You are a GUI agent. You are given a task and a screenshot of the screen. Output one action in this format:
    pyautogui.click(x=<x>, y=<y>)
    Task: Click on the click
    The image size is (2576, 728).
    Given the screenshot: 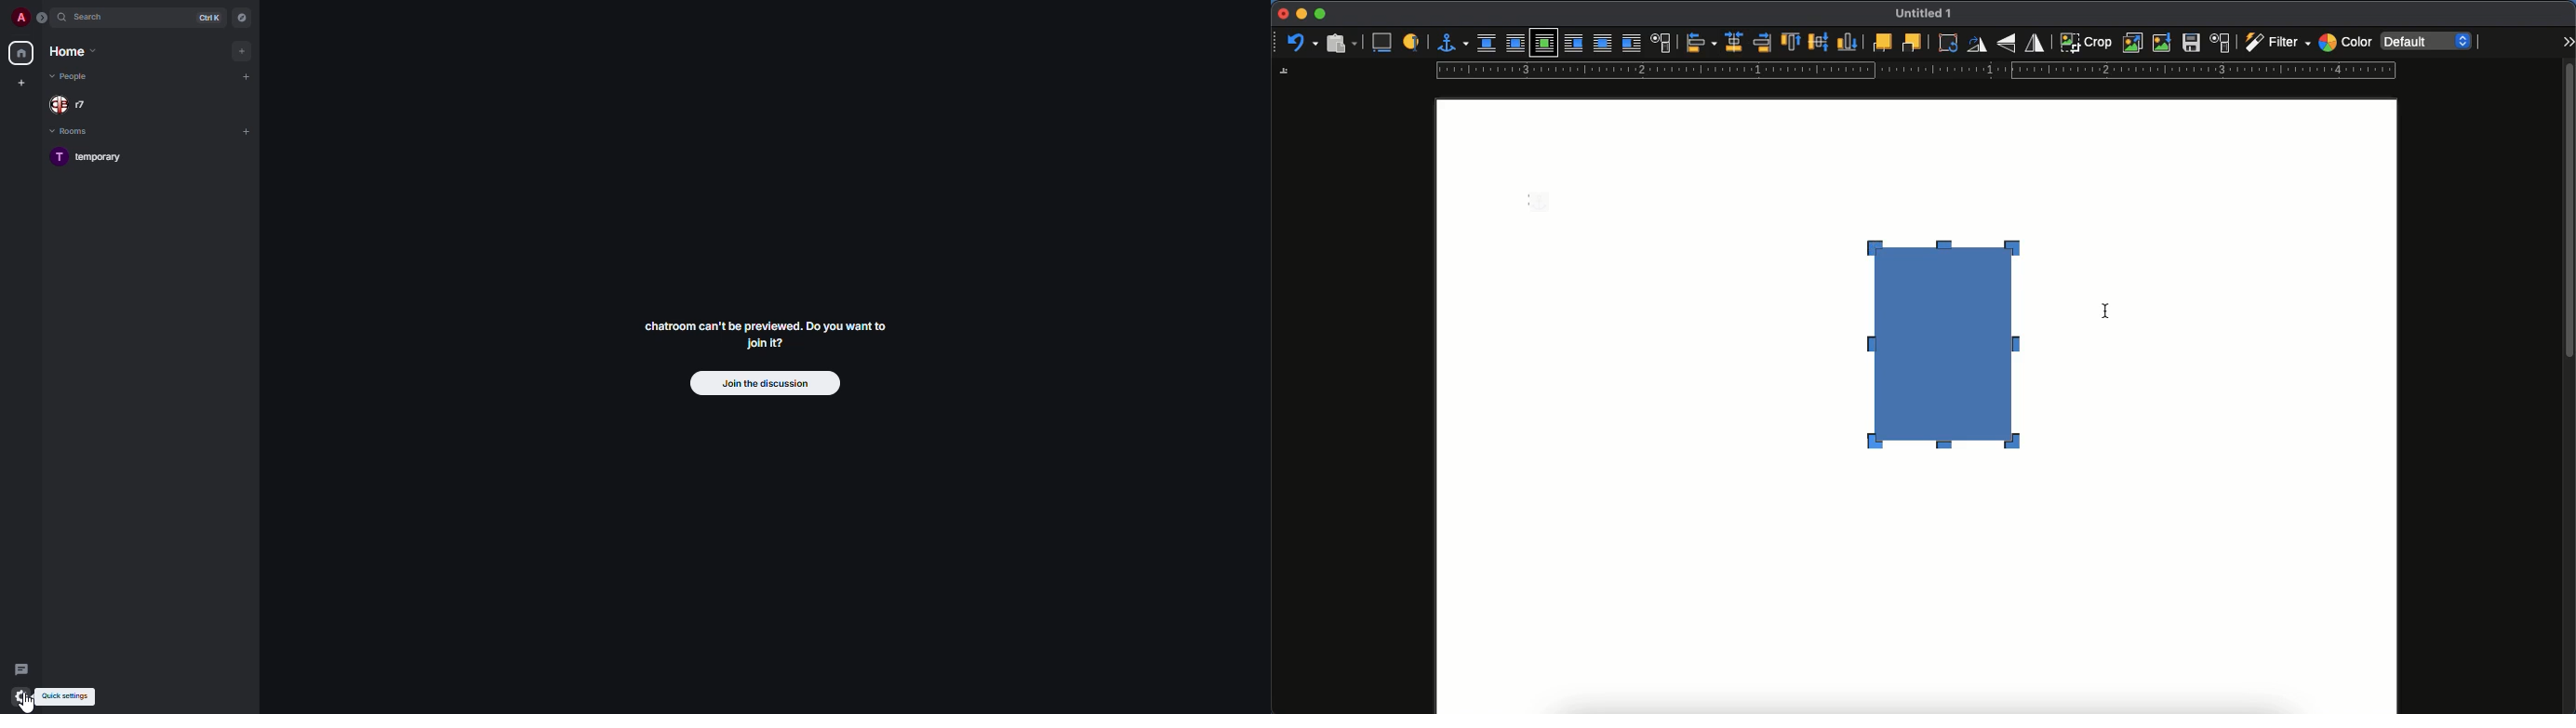 What is the action you would take?
    pyautogui.click(x=2109, y=317)
    